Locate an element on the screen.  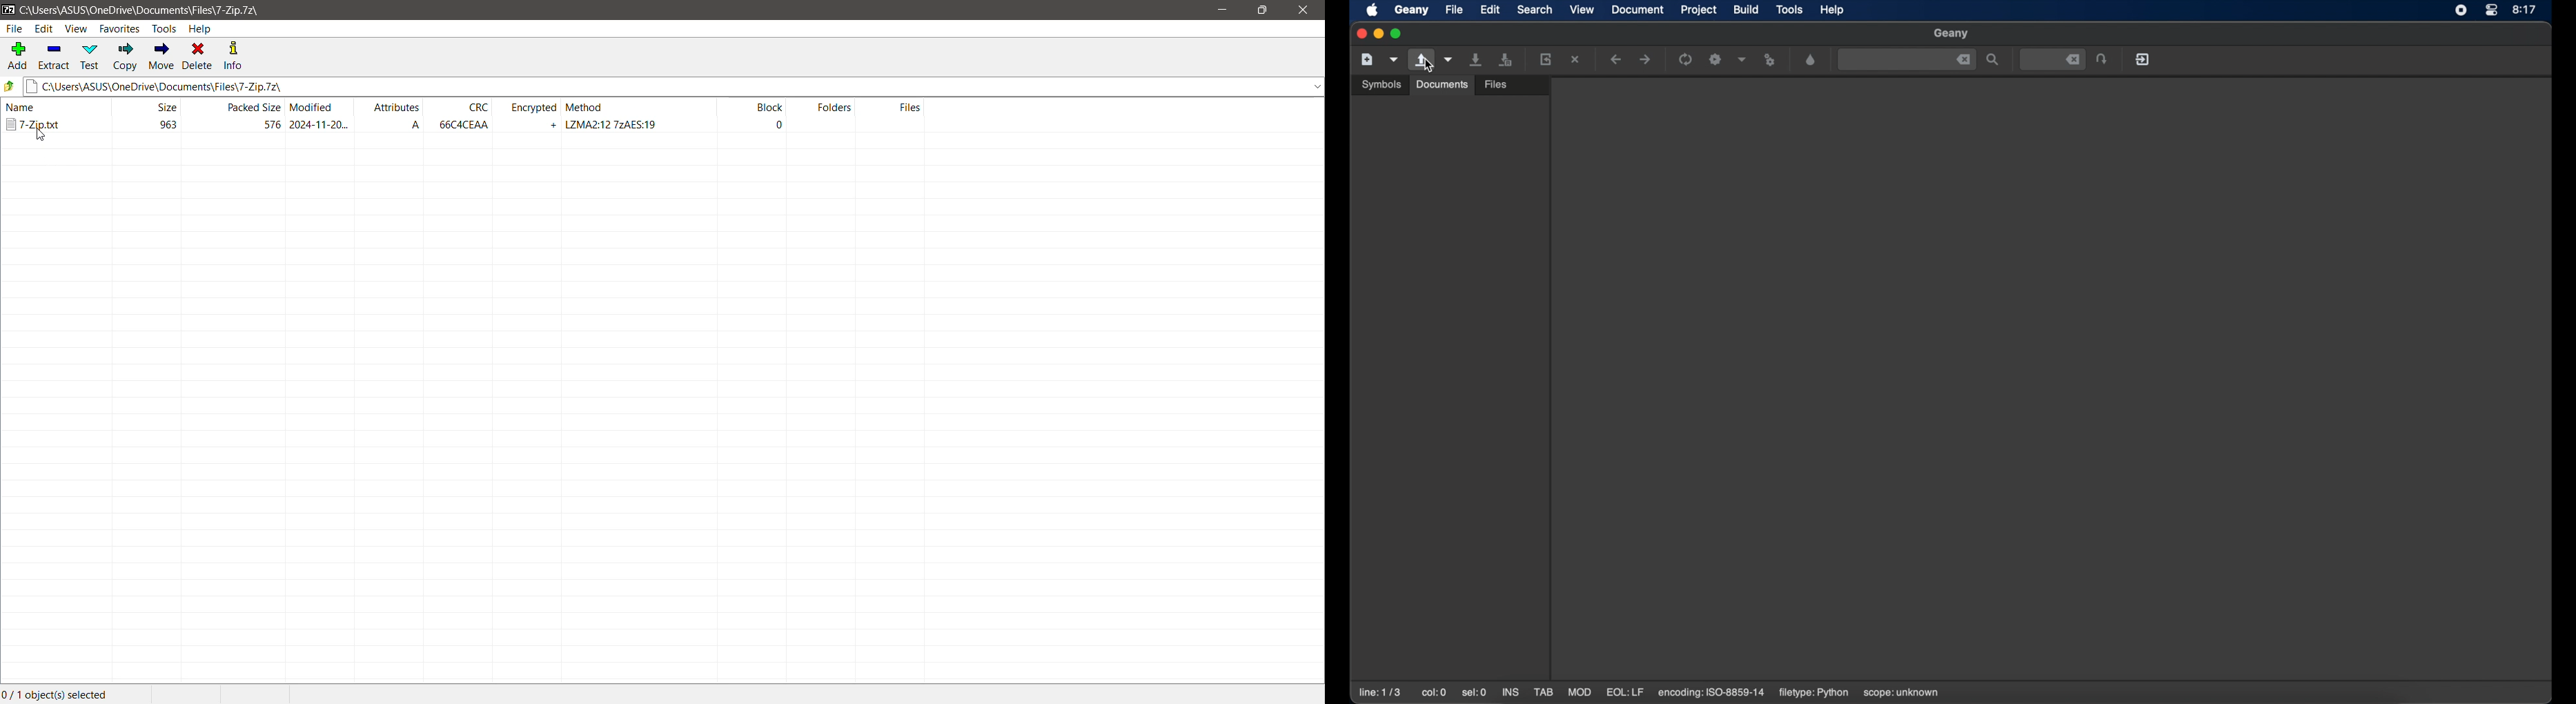
View is located at coordinates (75, 28).